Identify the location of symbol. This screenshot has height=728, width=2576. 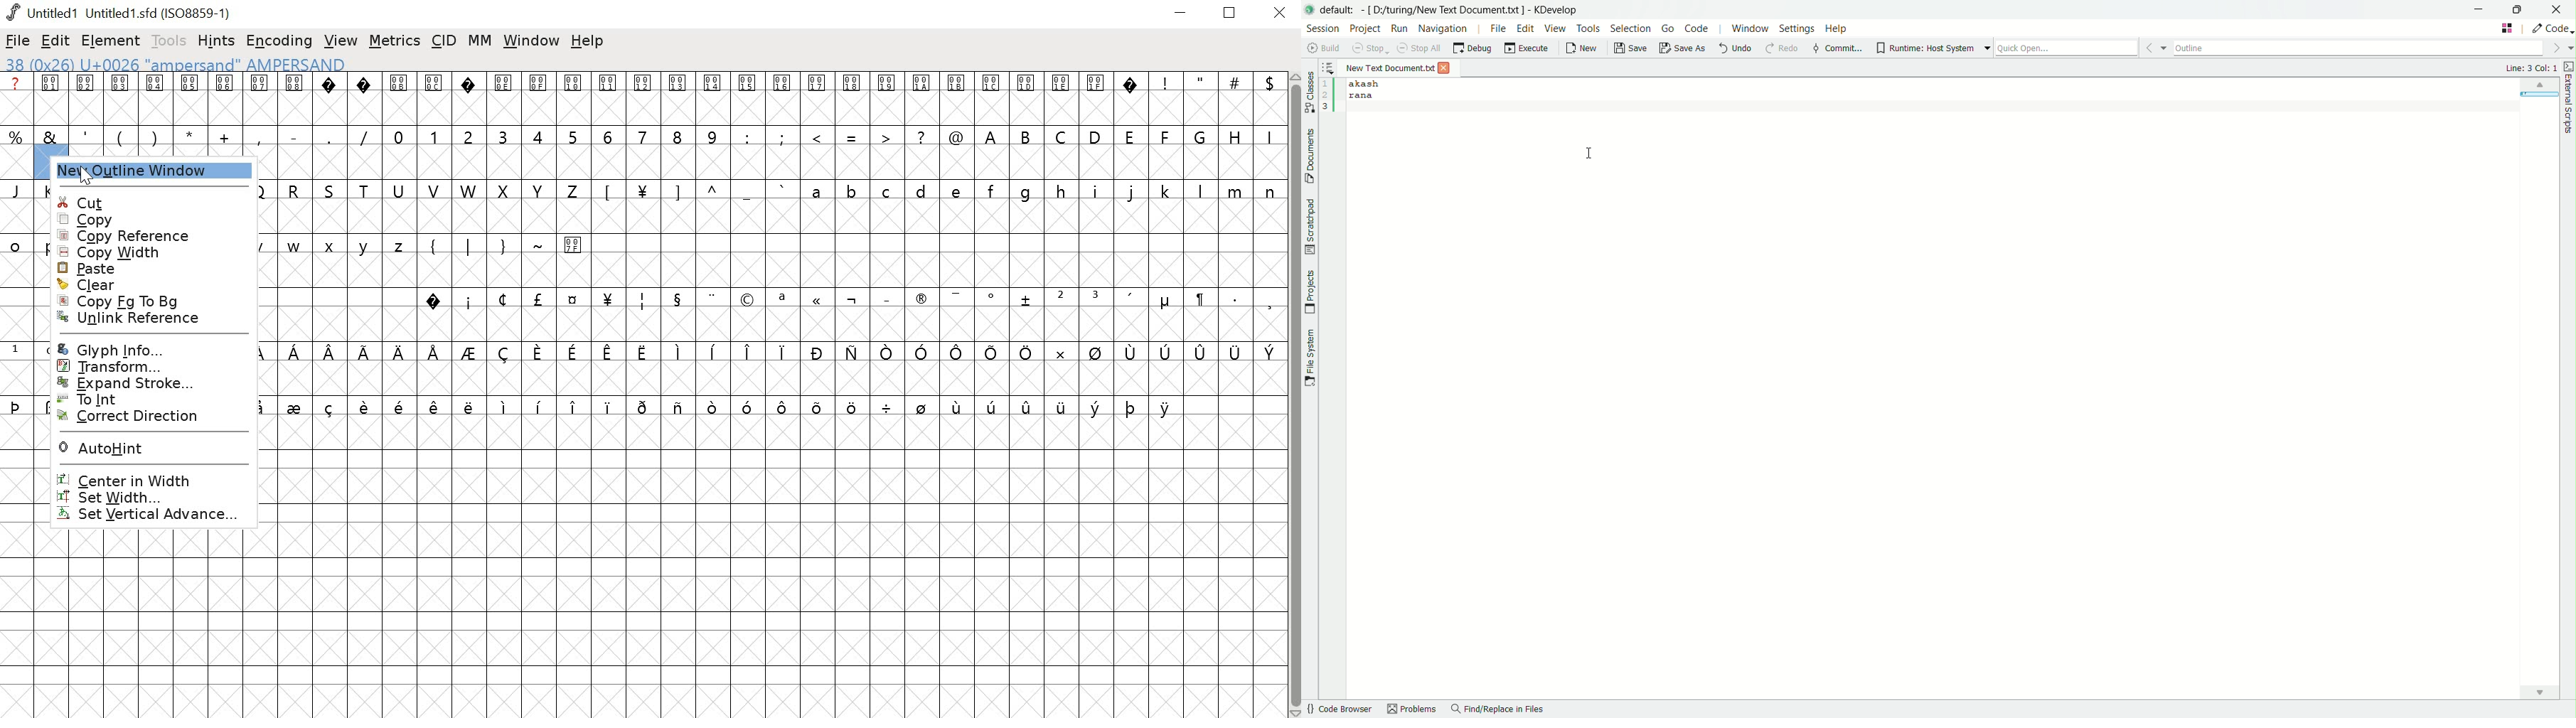
(1096, 406).